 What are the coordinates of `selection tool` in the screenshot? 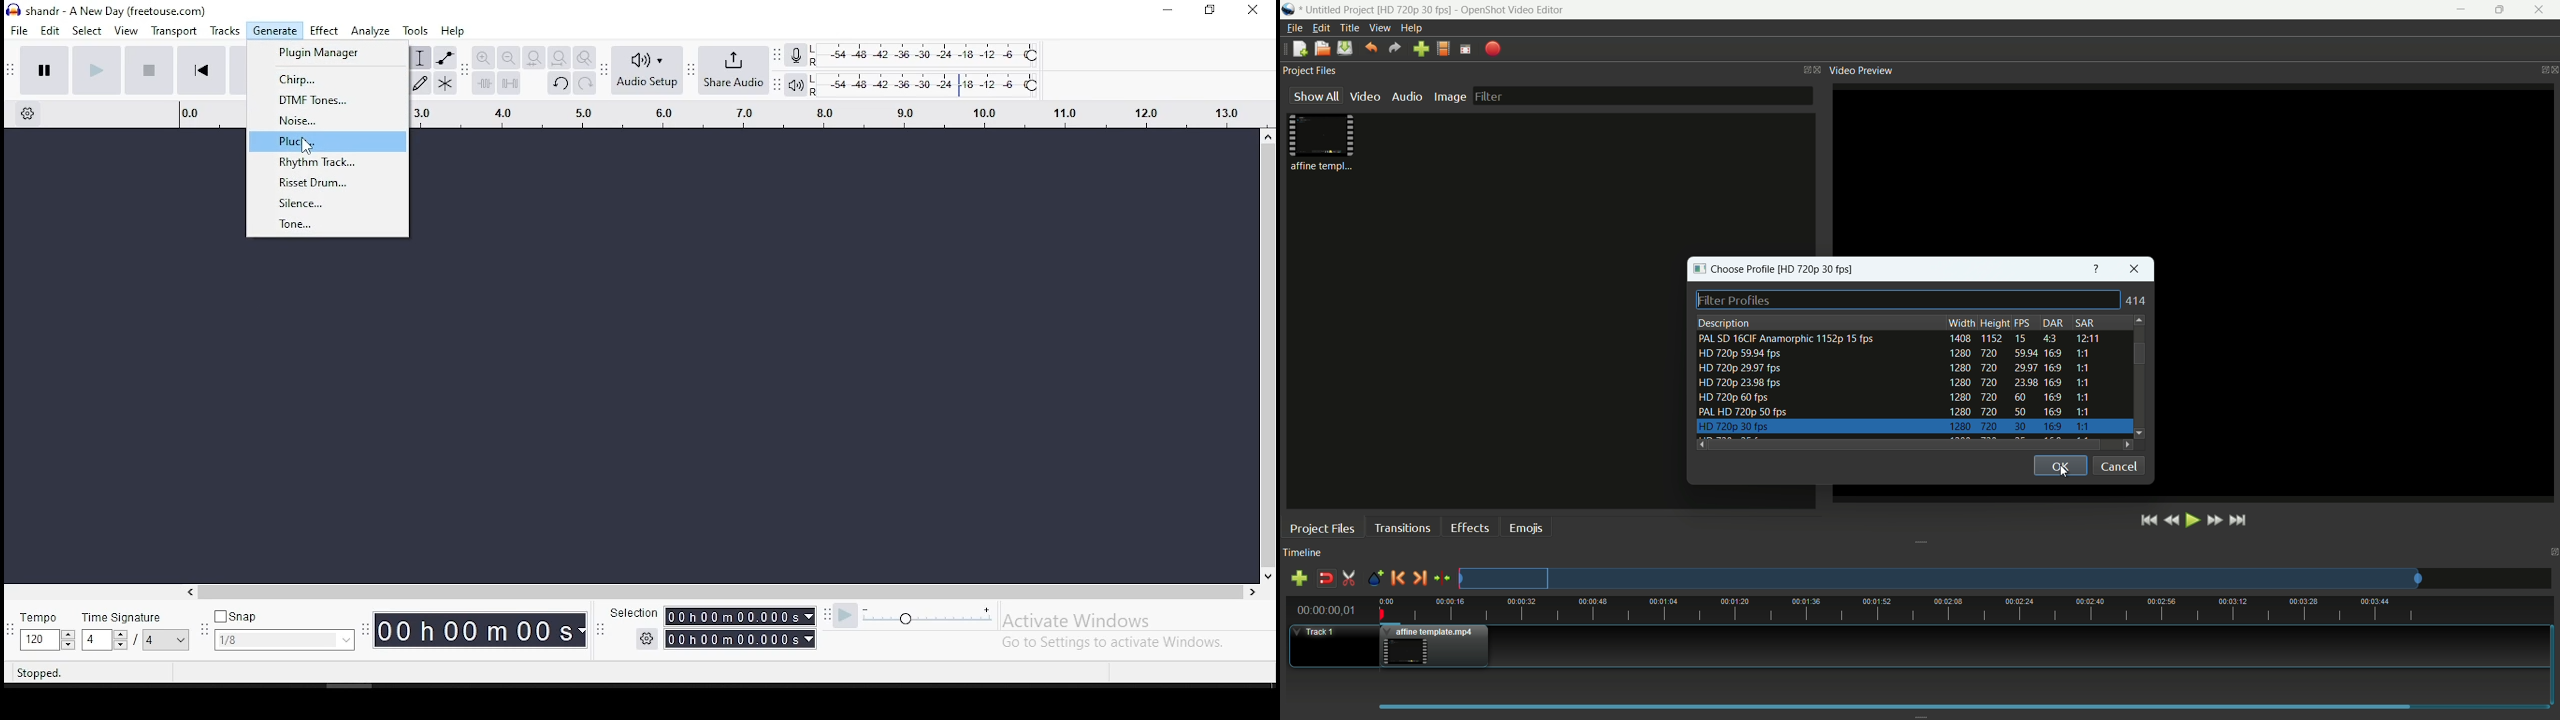 It's located at (419, 57).